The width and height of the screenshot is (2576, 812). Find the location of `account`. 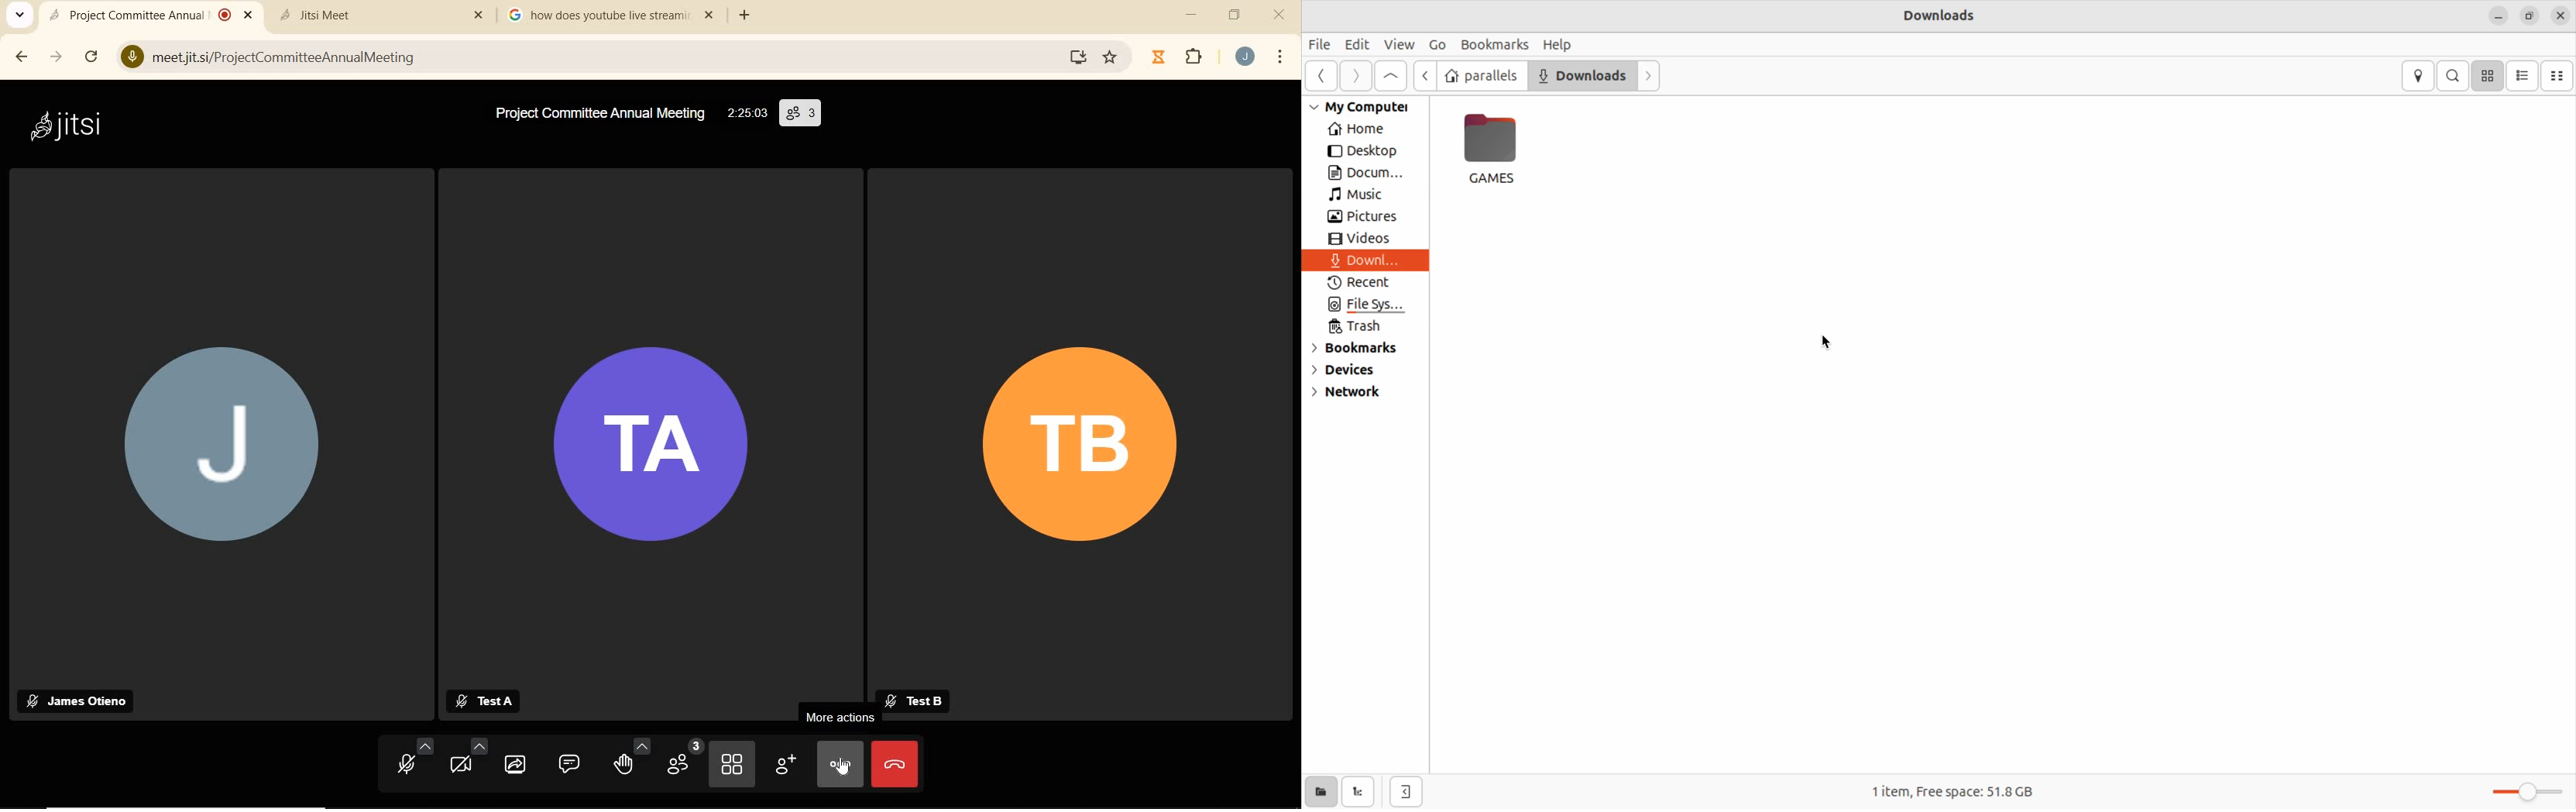

account is located at coordinates (1247, 60).